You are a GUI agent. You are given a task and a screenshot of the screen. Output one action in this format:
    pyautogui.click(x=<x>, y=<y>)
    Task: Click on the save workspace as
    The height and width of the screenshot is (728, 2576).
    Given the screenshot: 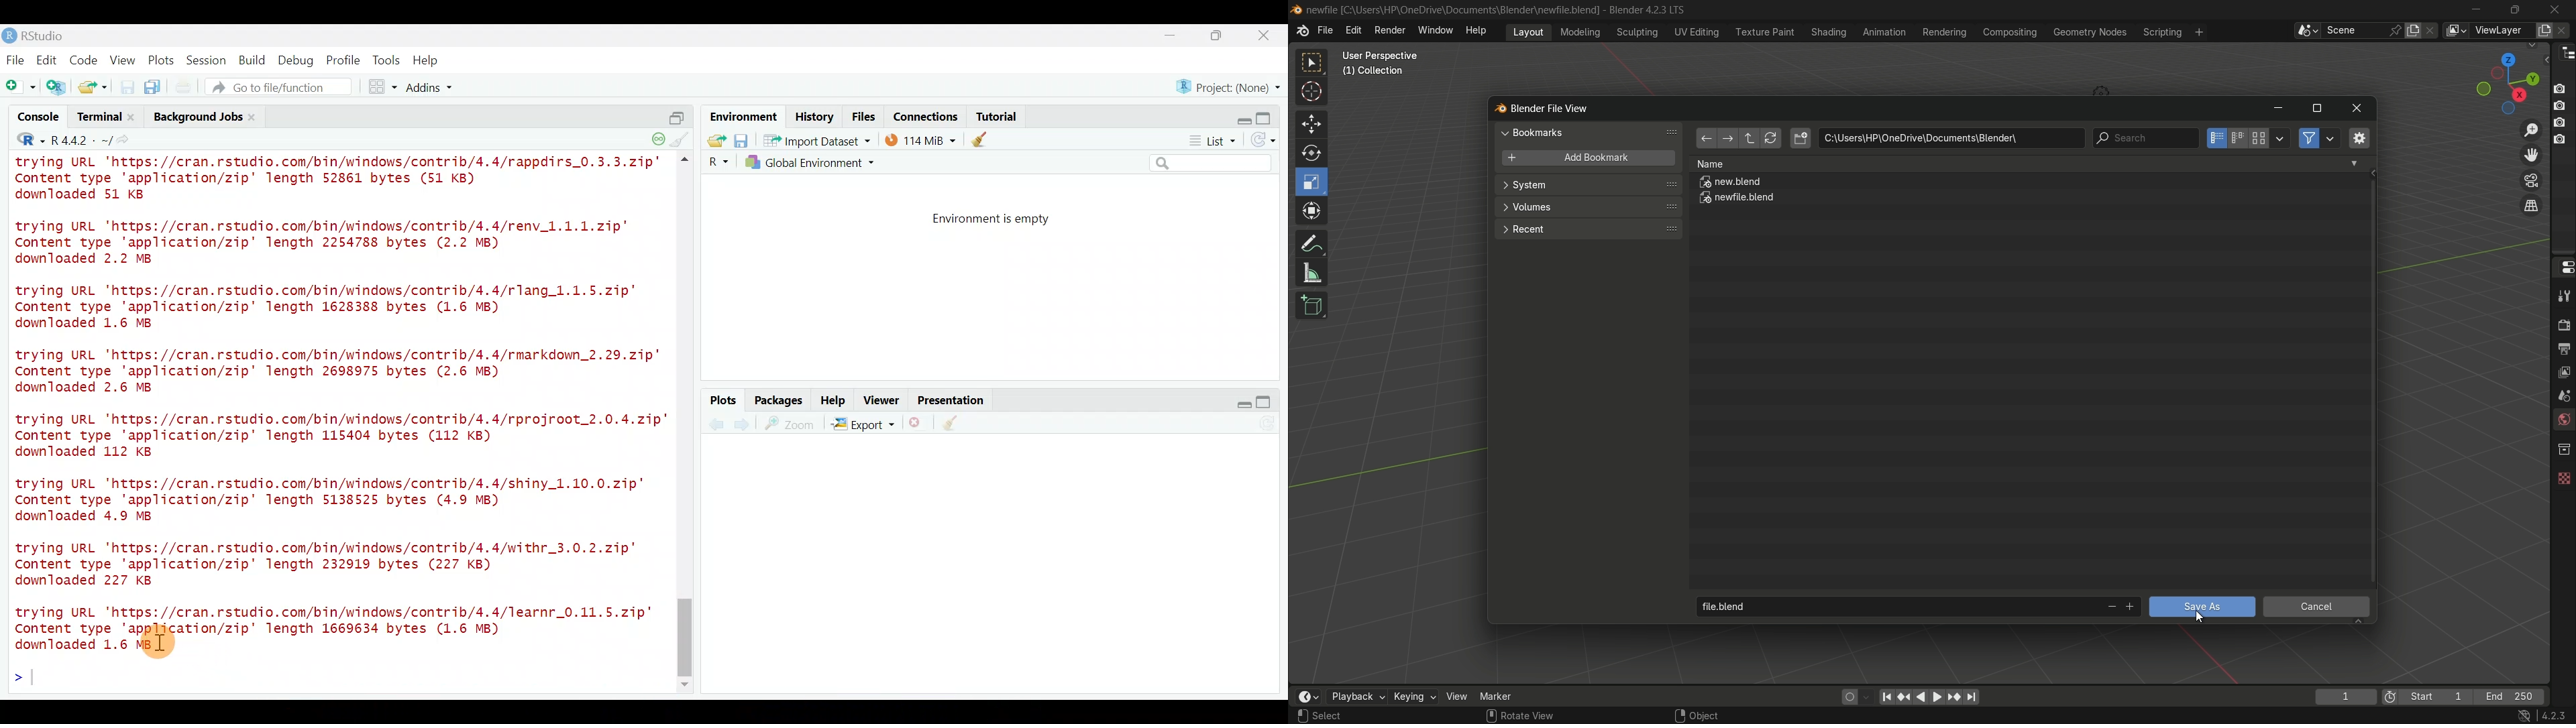 What is the action you would take?
    pyautogui.click(x=741, y=141)
    